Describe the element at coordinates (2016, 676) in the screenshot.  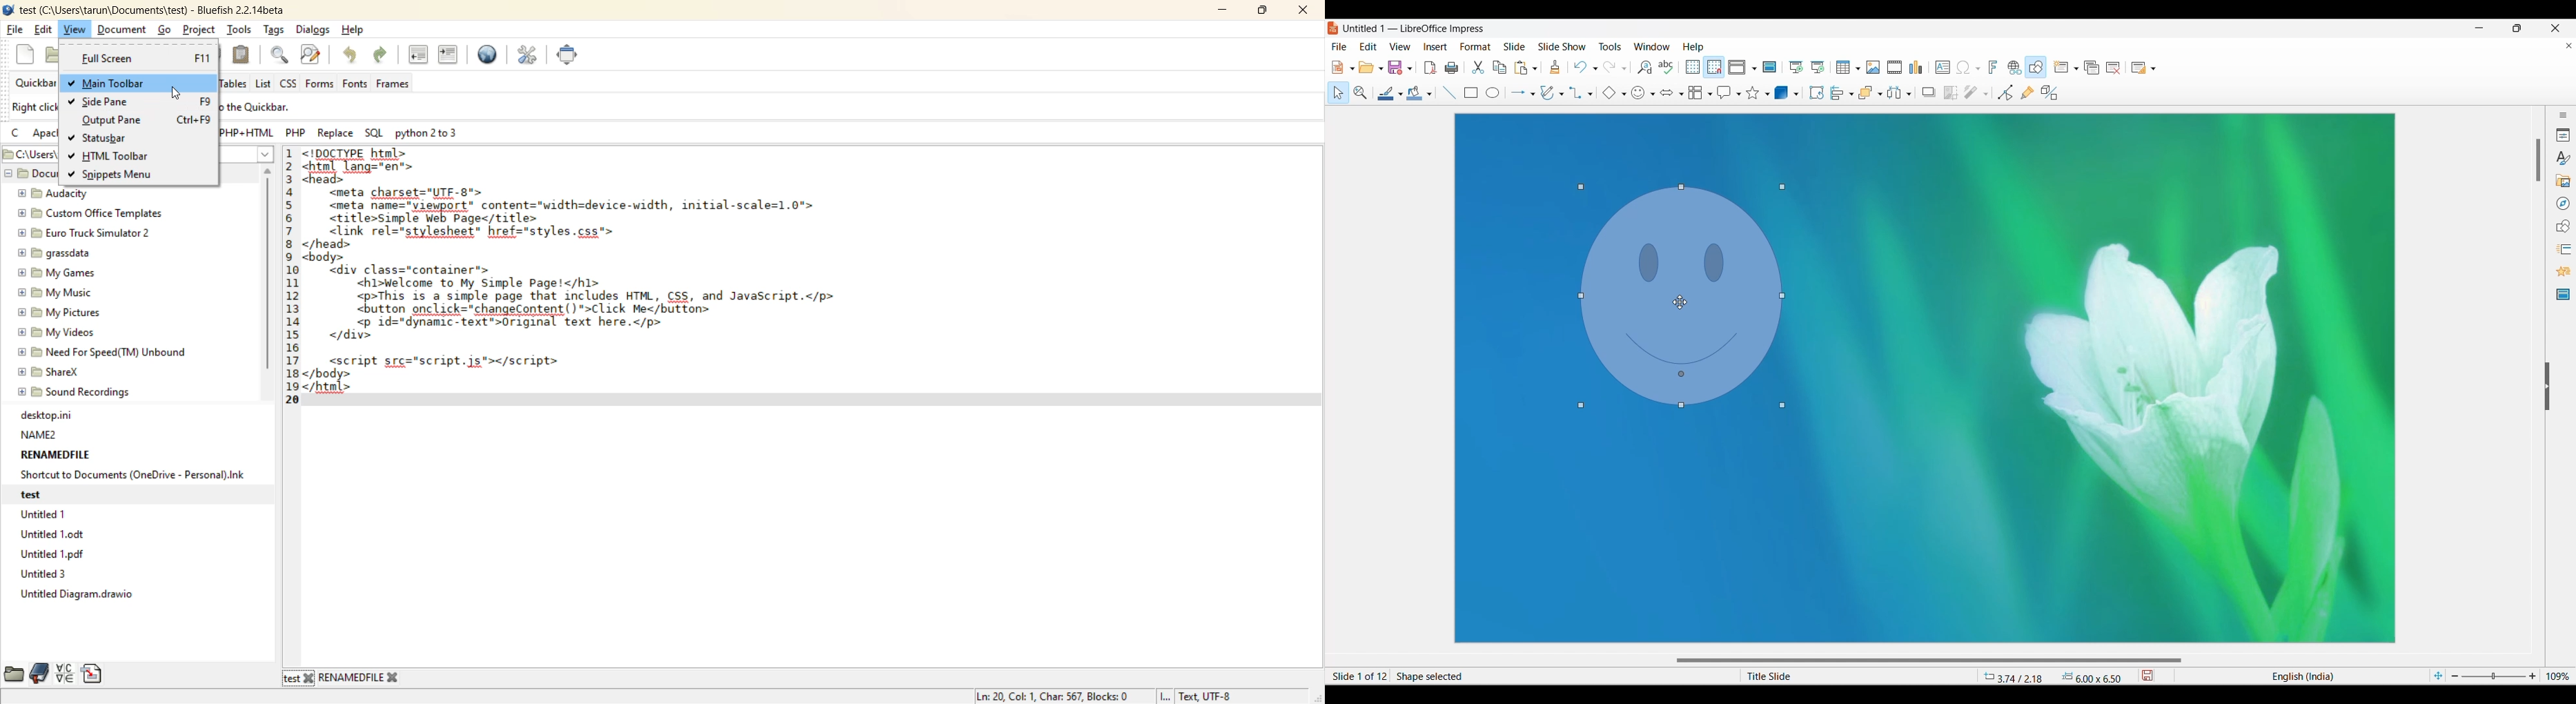
I see `3.74 / 2.18` at that location.